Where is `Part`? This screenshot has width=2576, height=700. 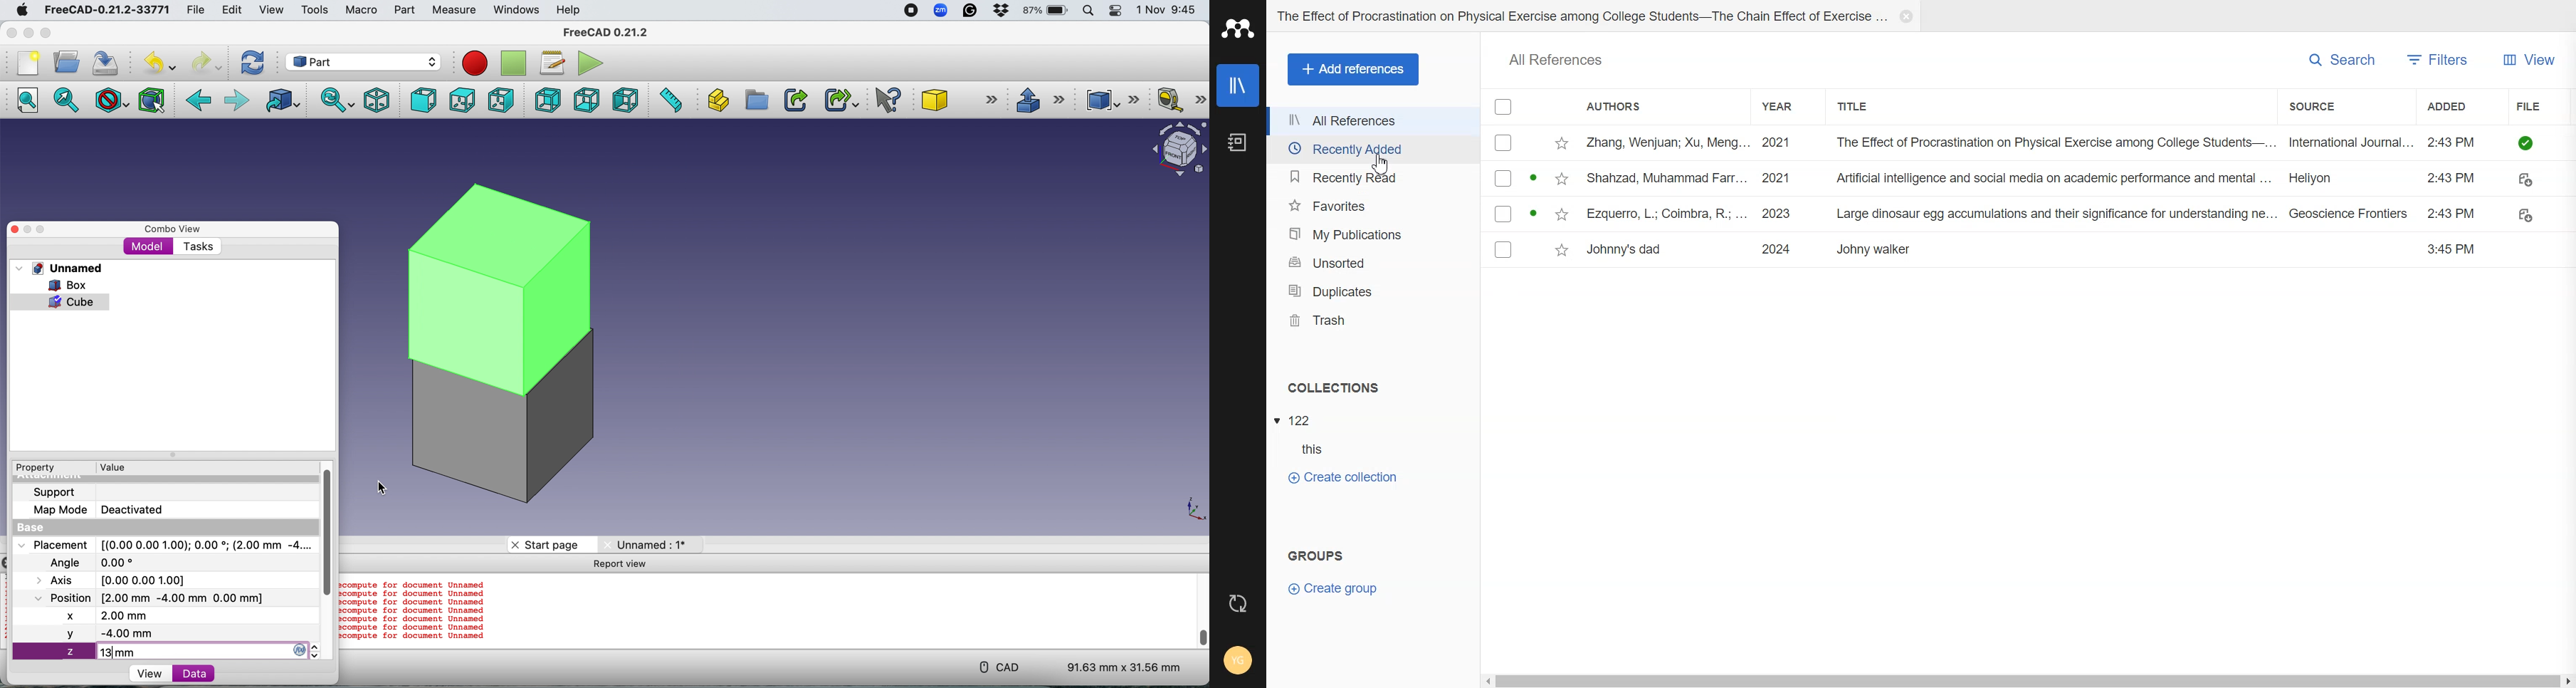
Part is located at coordinates (404, 10).